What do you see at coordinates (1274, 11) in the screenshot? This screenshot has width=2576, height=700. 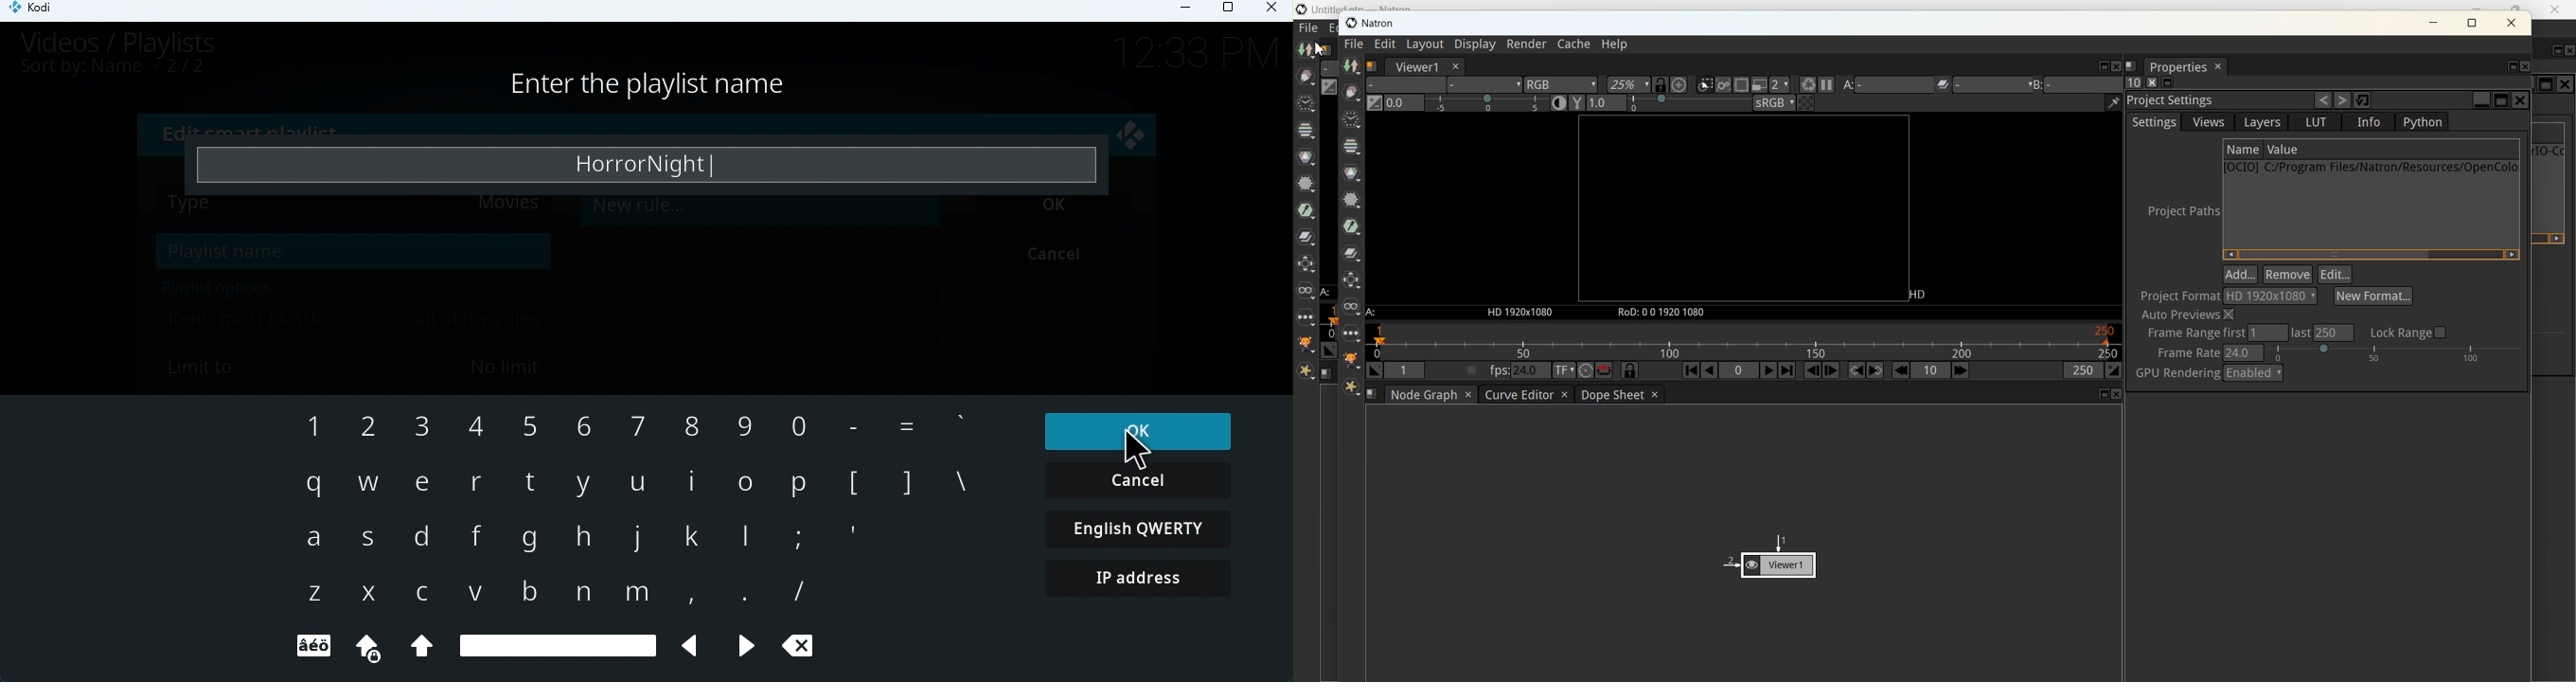 I see `Close` at bounding box center [1274, 11].